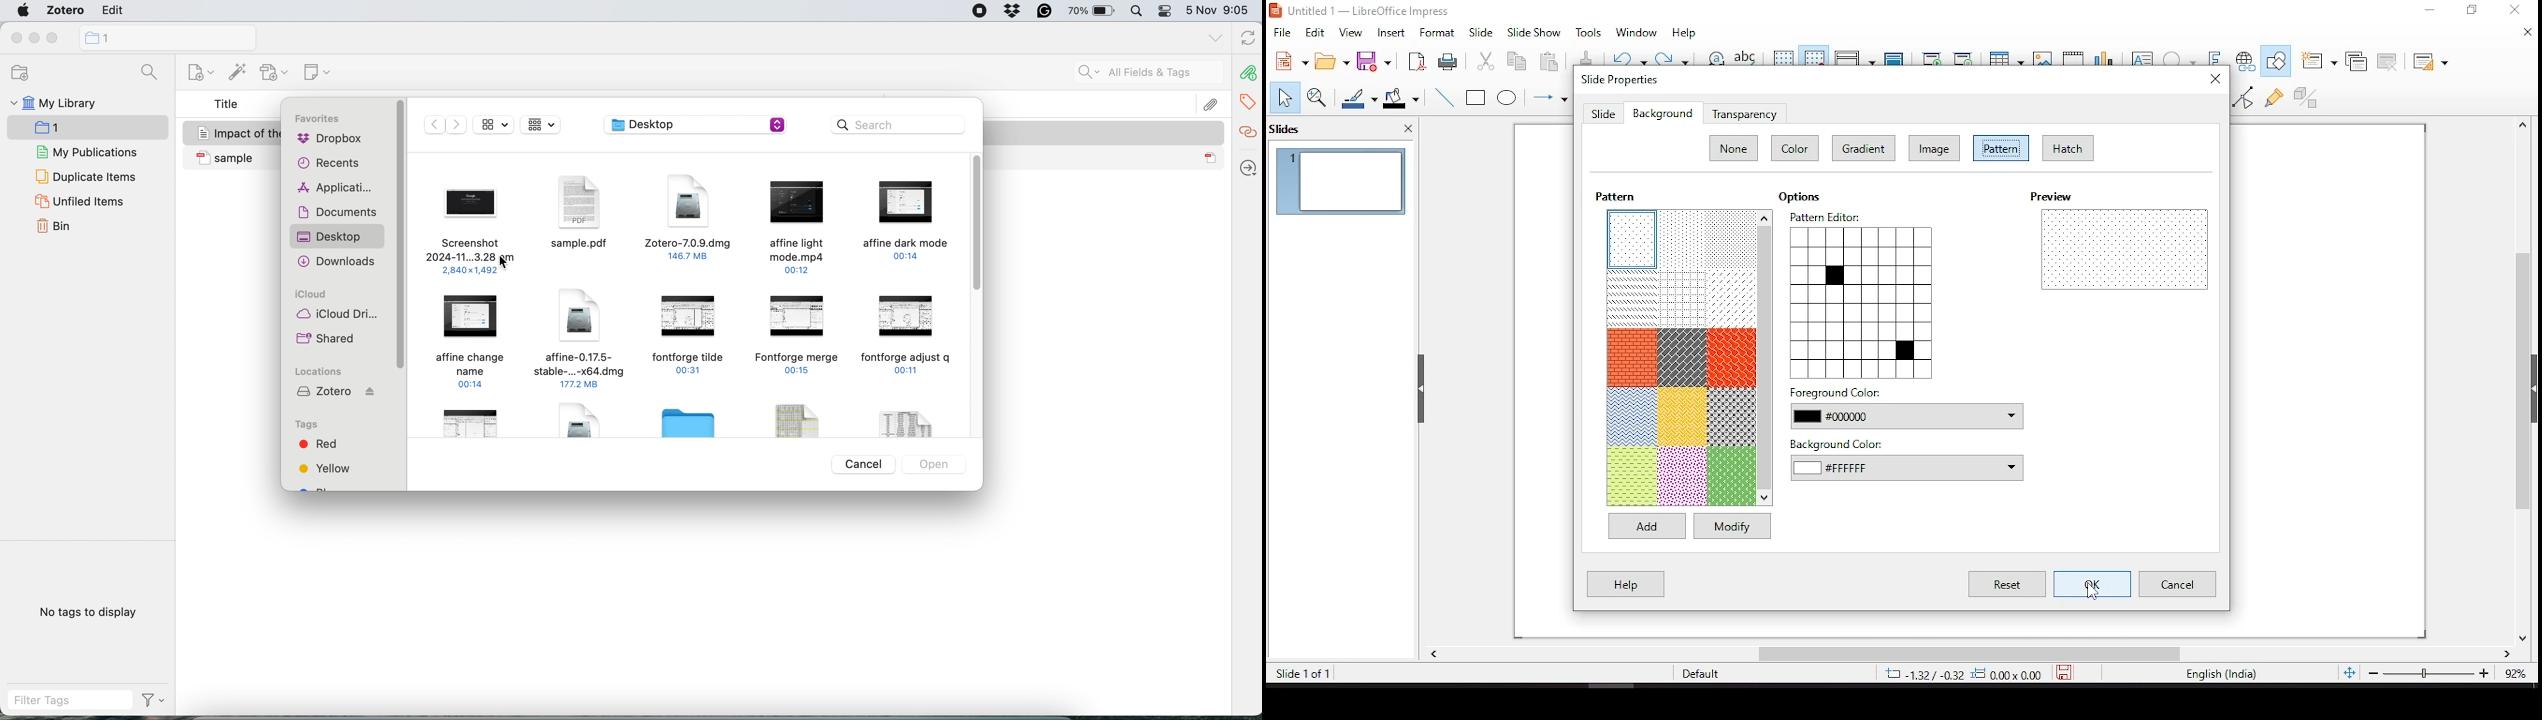  I want to click on none, so click(1733, 147).